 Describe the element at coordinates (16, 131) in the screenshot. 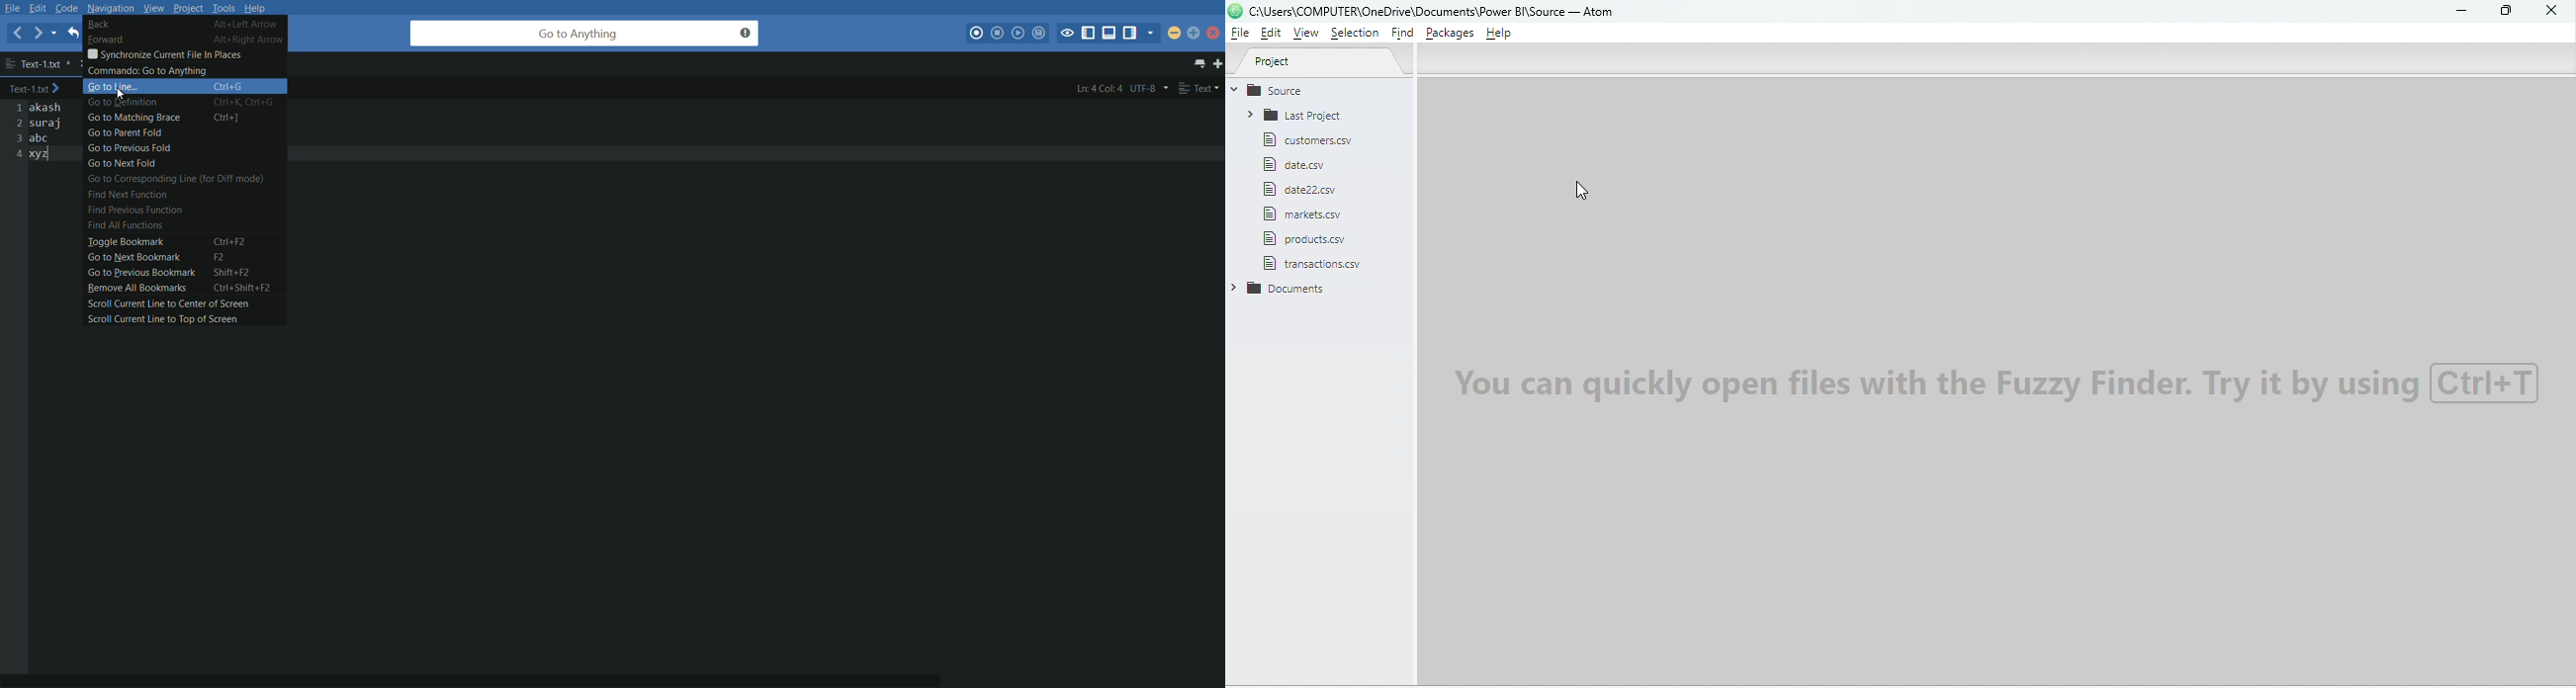

I see `1 2 3 4` at that location.